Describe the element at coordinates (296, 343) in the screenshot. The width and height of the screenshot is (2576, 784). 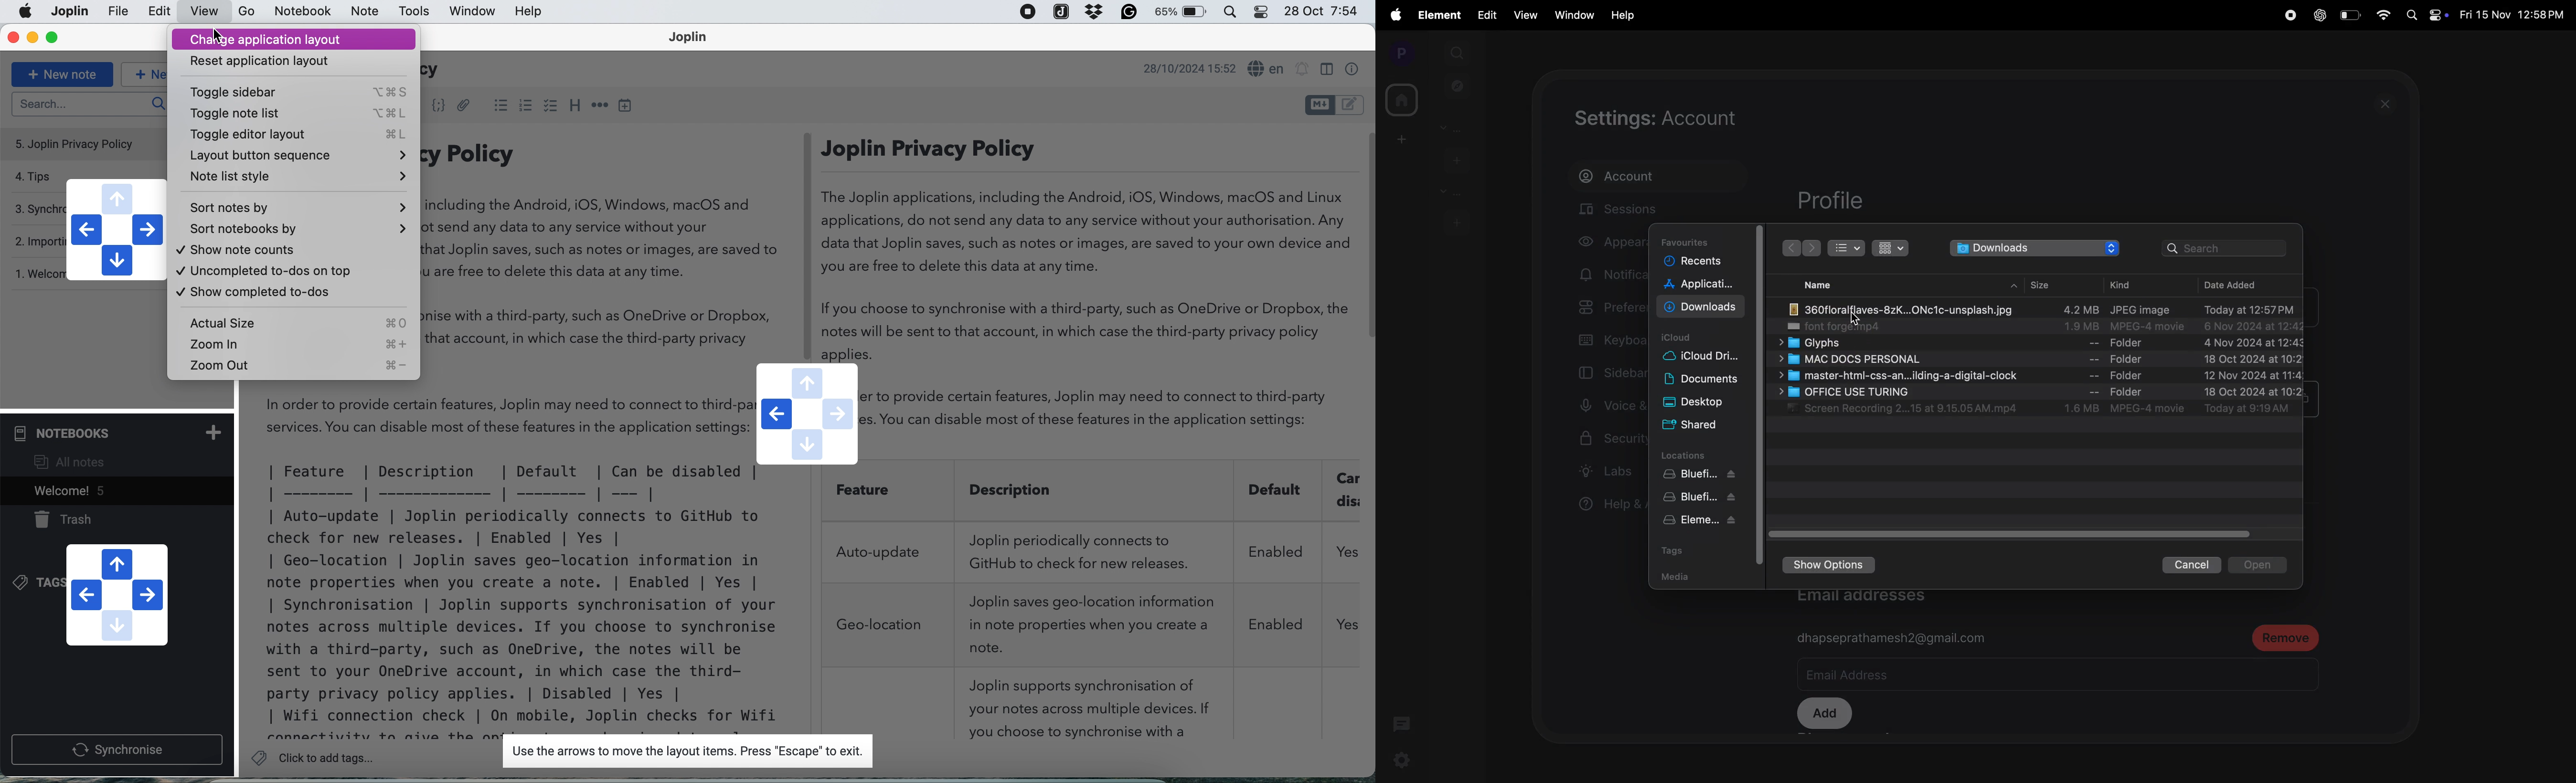
I see `zoom in` at that location.